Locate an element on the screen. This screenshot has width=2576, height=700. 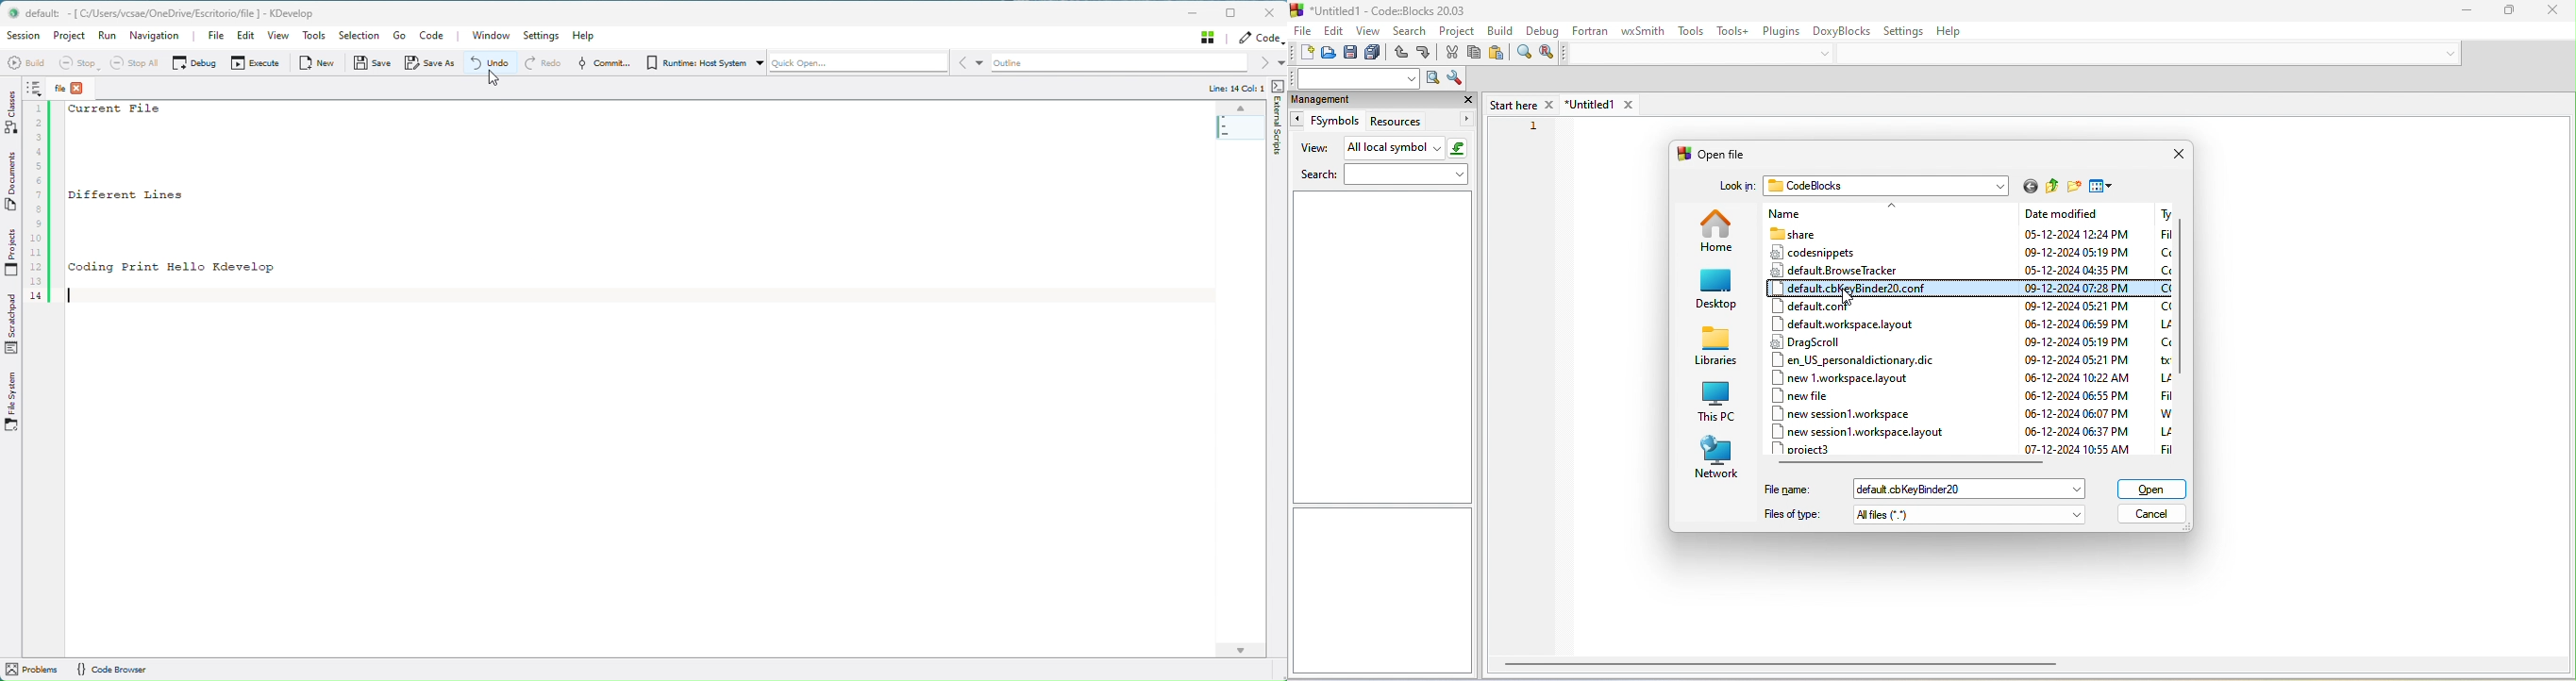
date modified is located at coordinates (2083, 212).